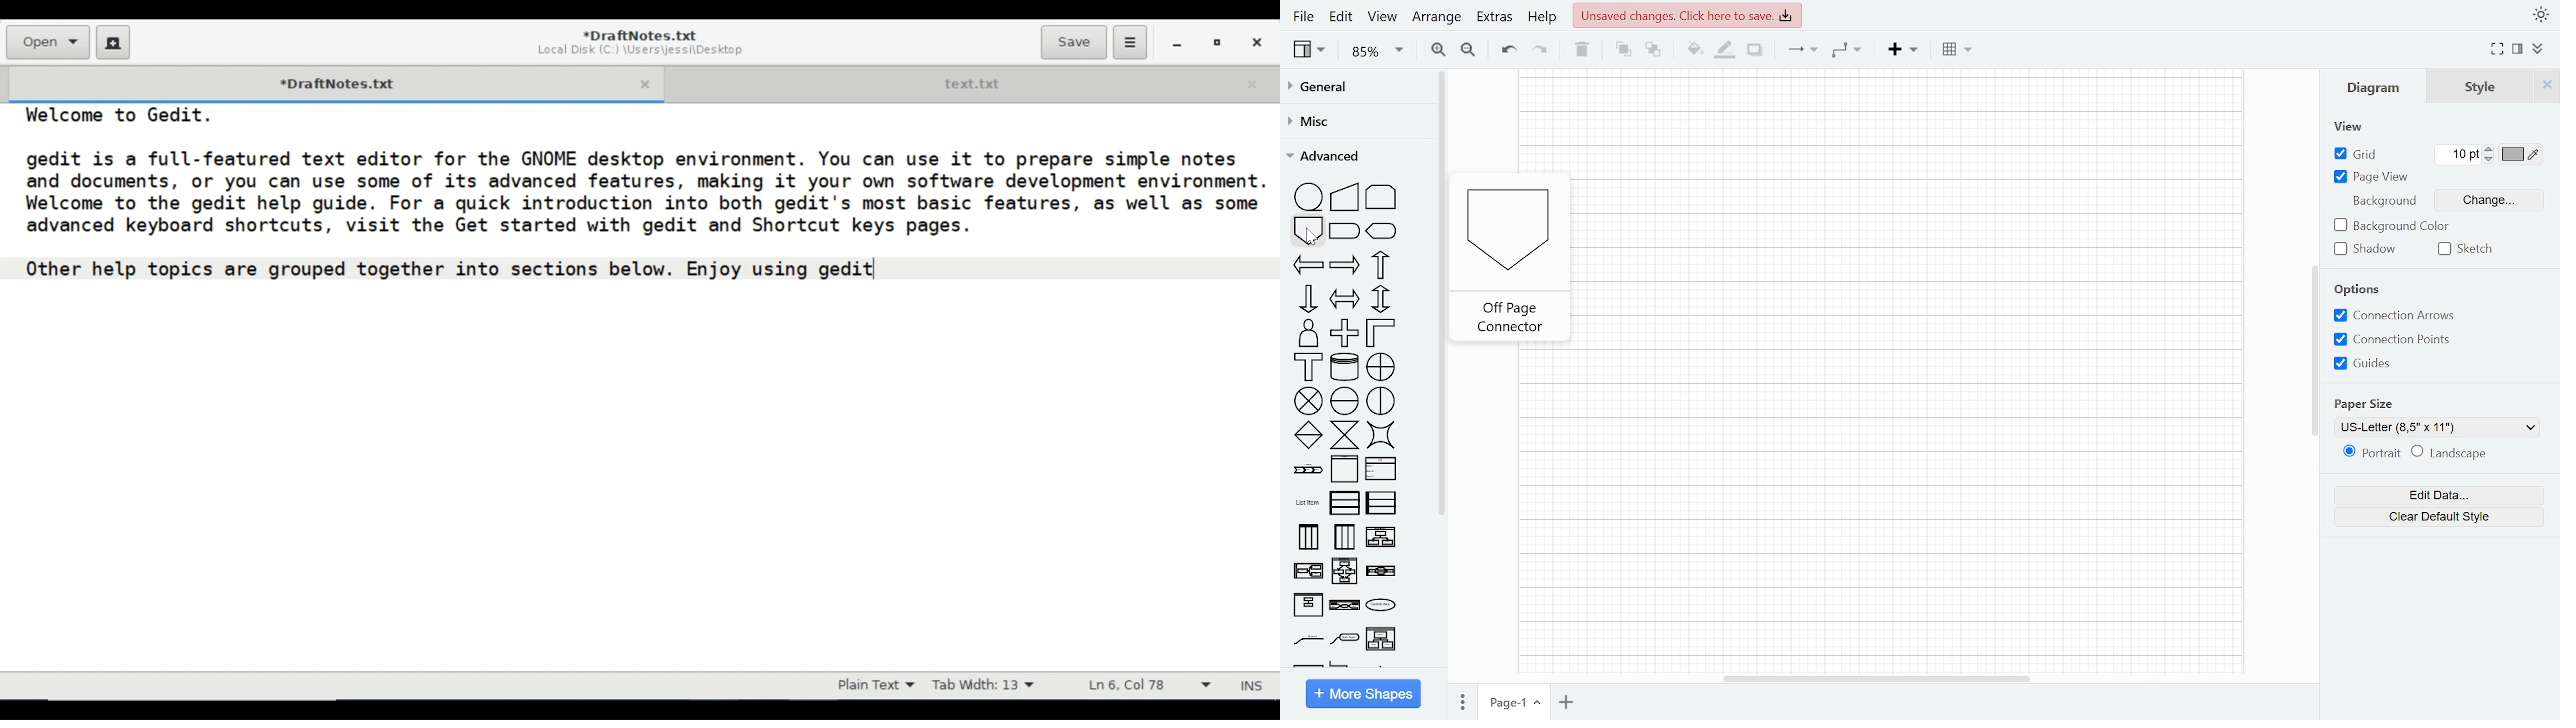  I want to click on Extras, so click(1494, 17).